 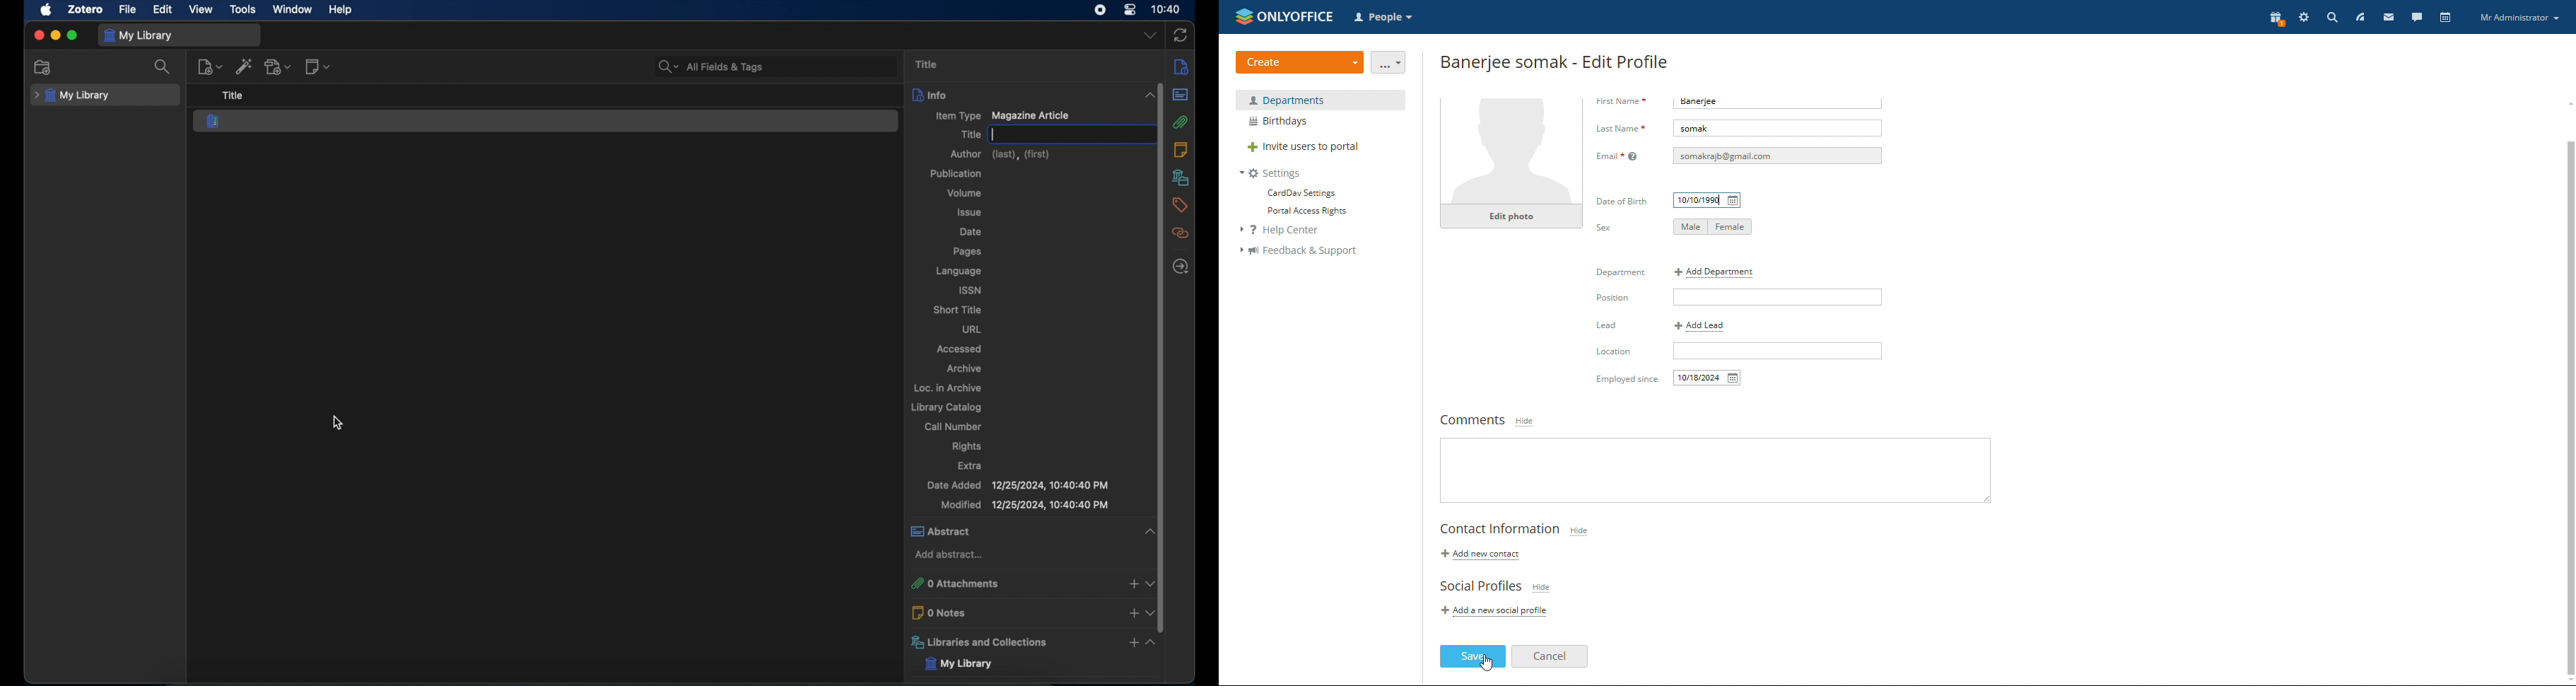 I want to click on sync, so click(x=1181, y=36).